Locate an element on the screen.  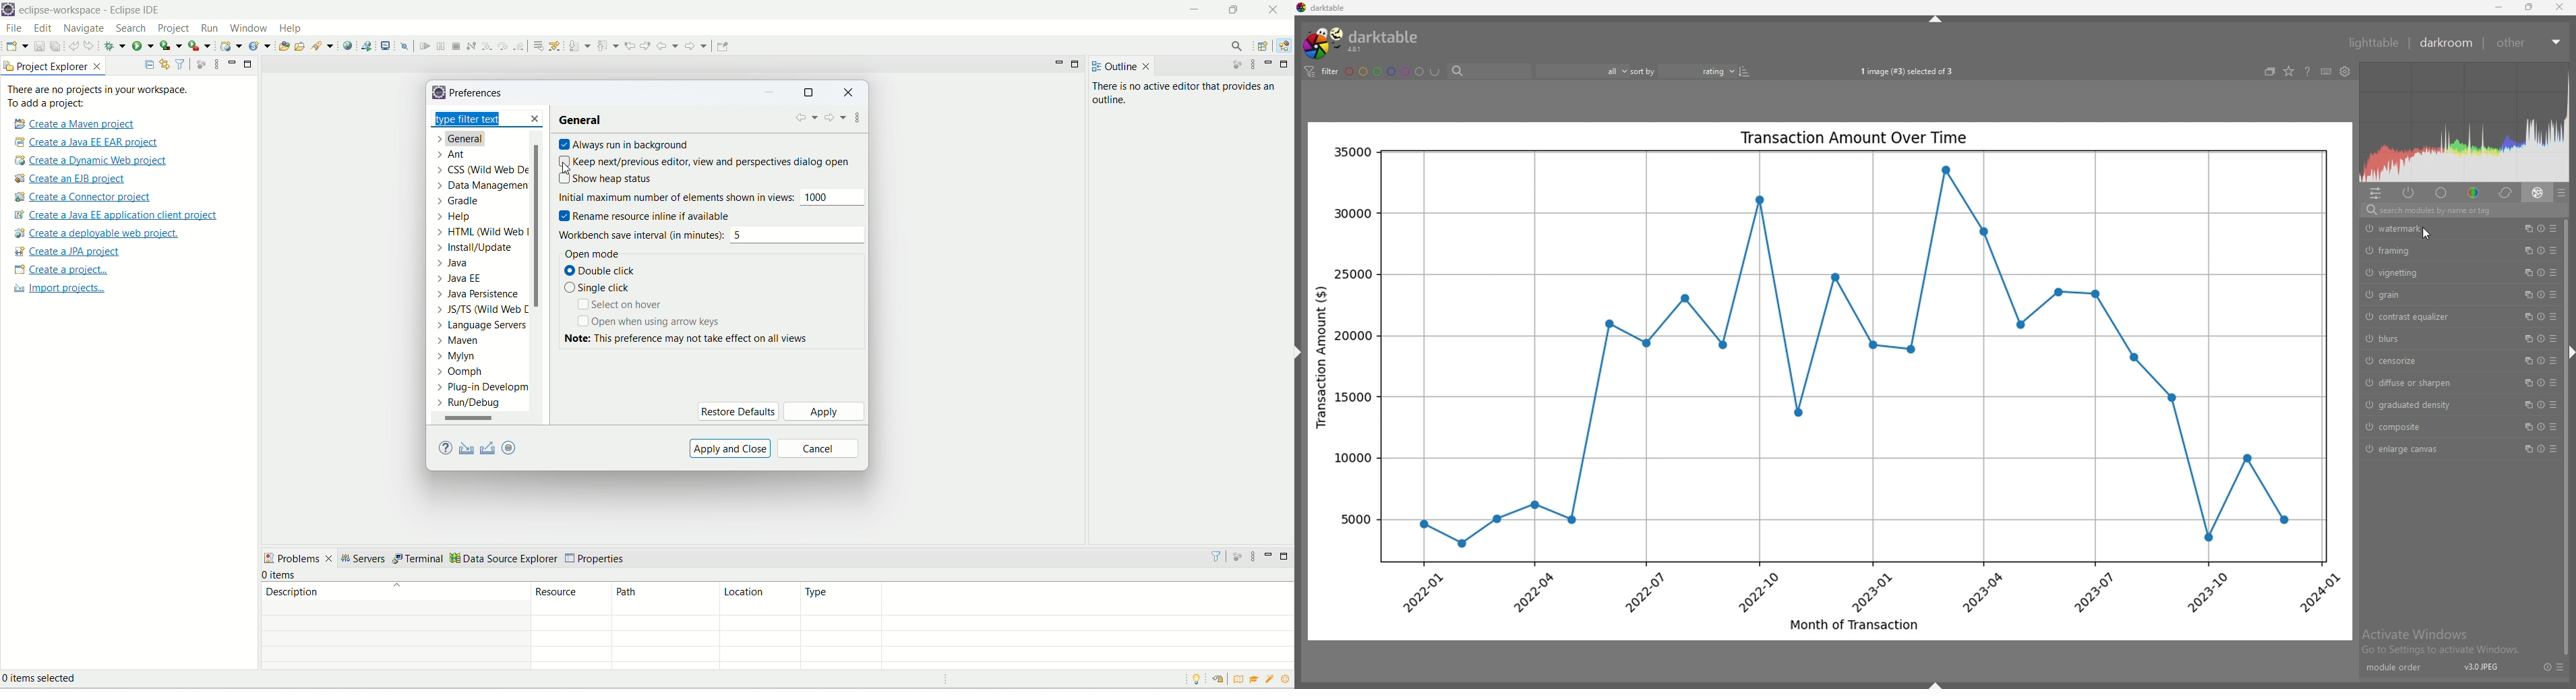
hide is located at coordinates (1302, 353).